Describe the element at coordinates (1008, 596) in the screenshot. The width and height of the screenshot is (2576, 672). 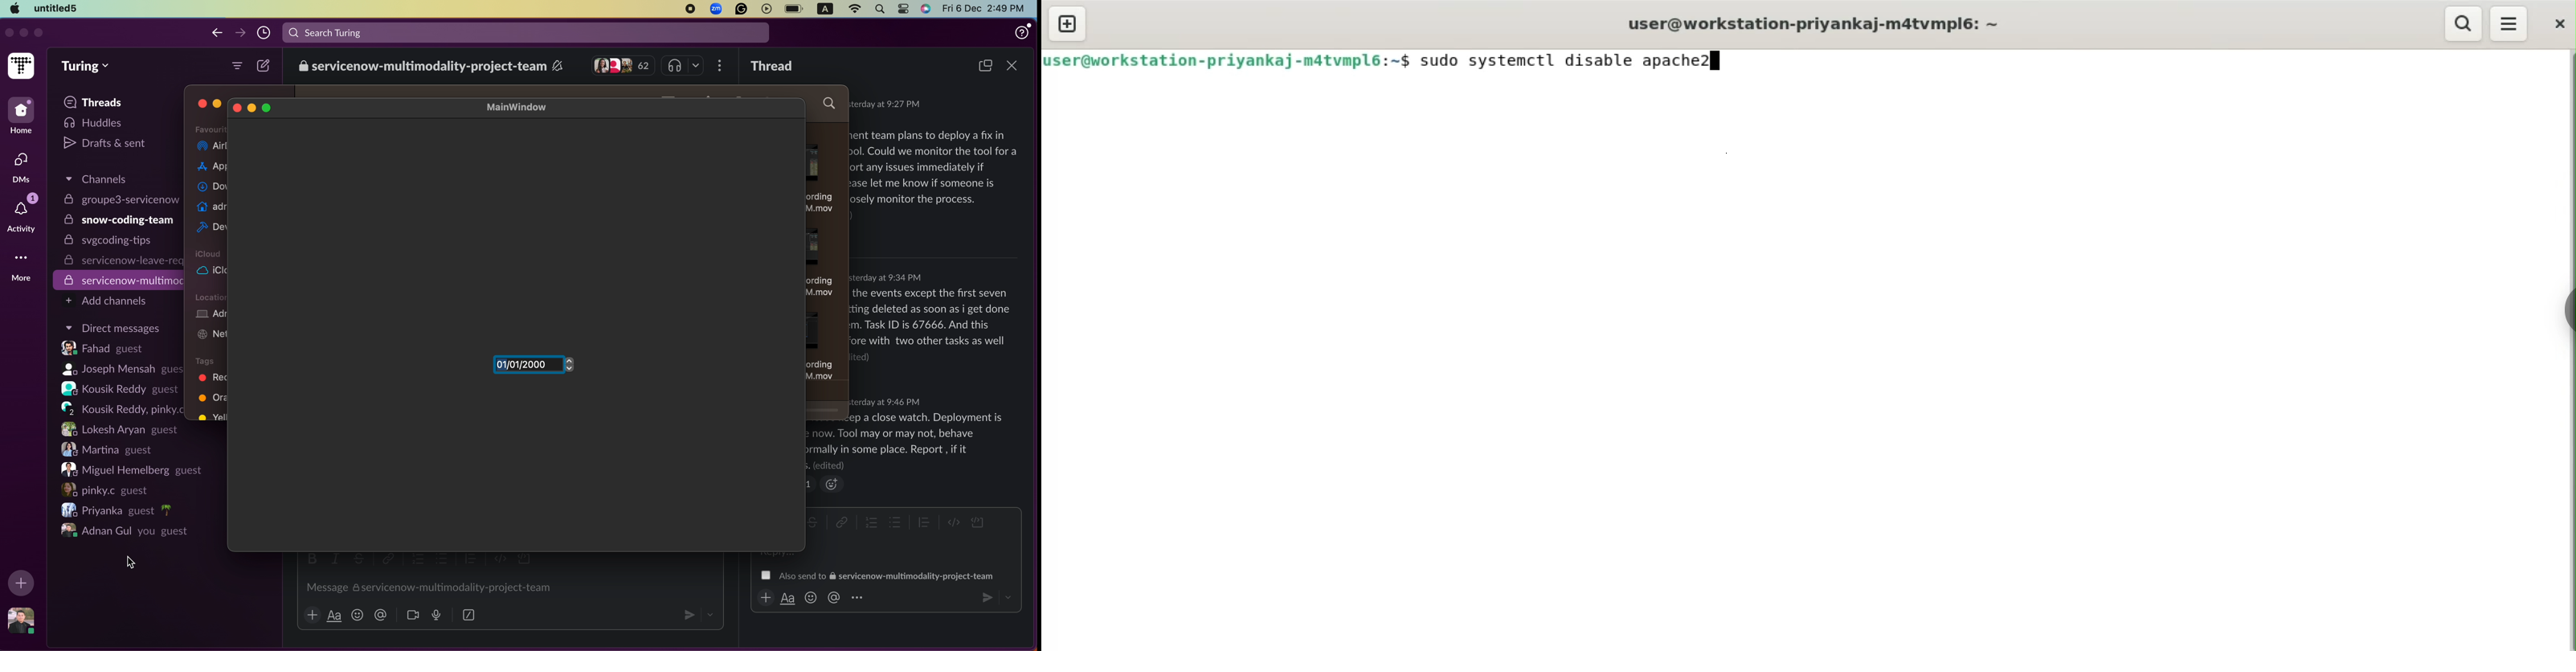
I see `down` at that location.